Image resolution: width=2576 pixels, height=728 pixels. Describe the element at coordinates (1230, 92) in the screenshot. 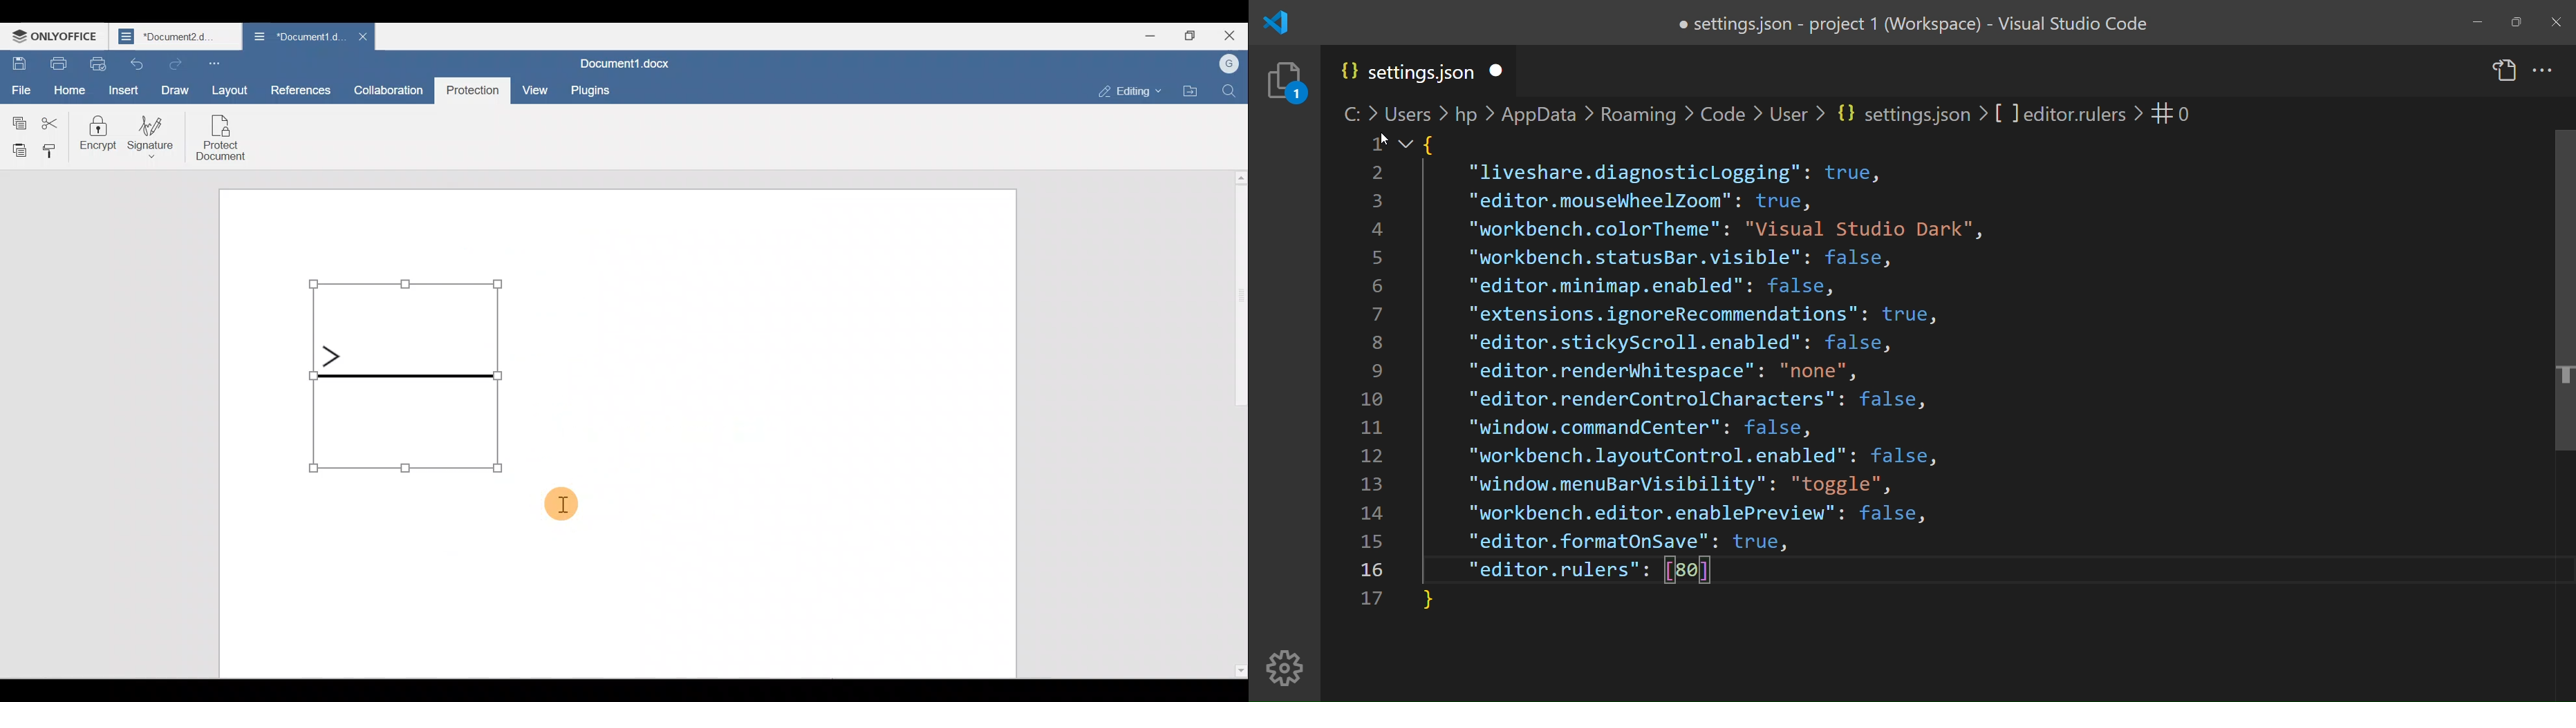

I see `Find` at that location.